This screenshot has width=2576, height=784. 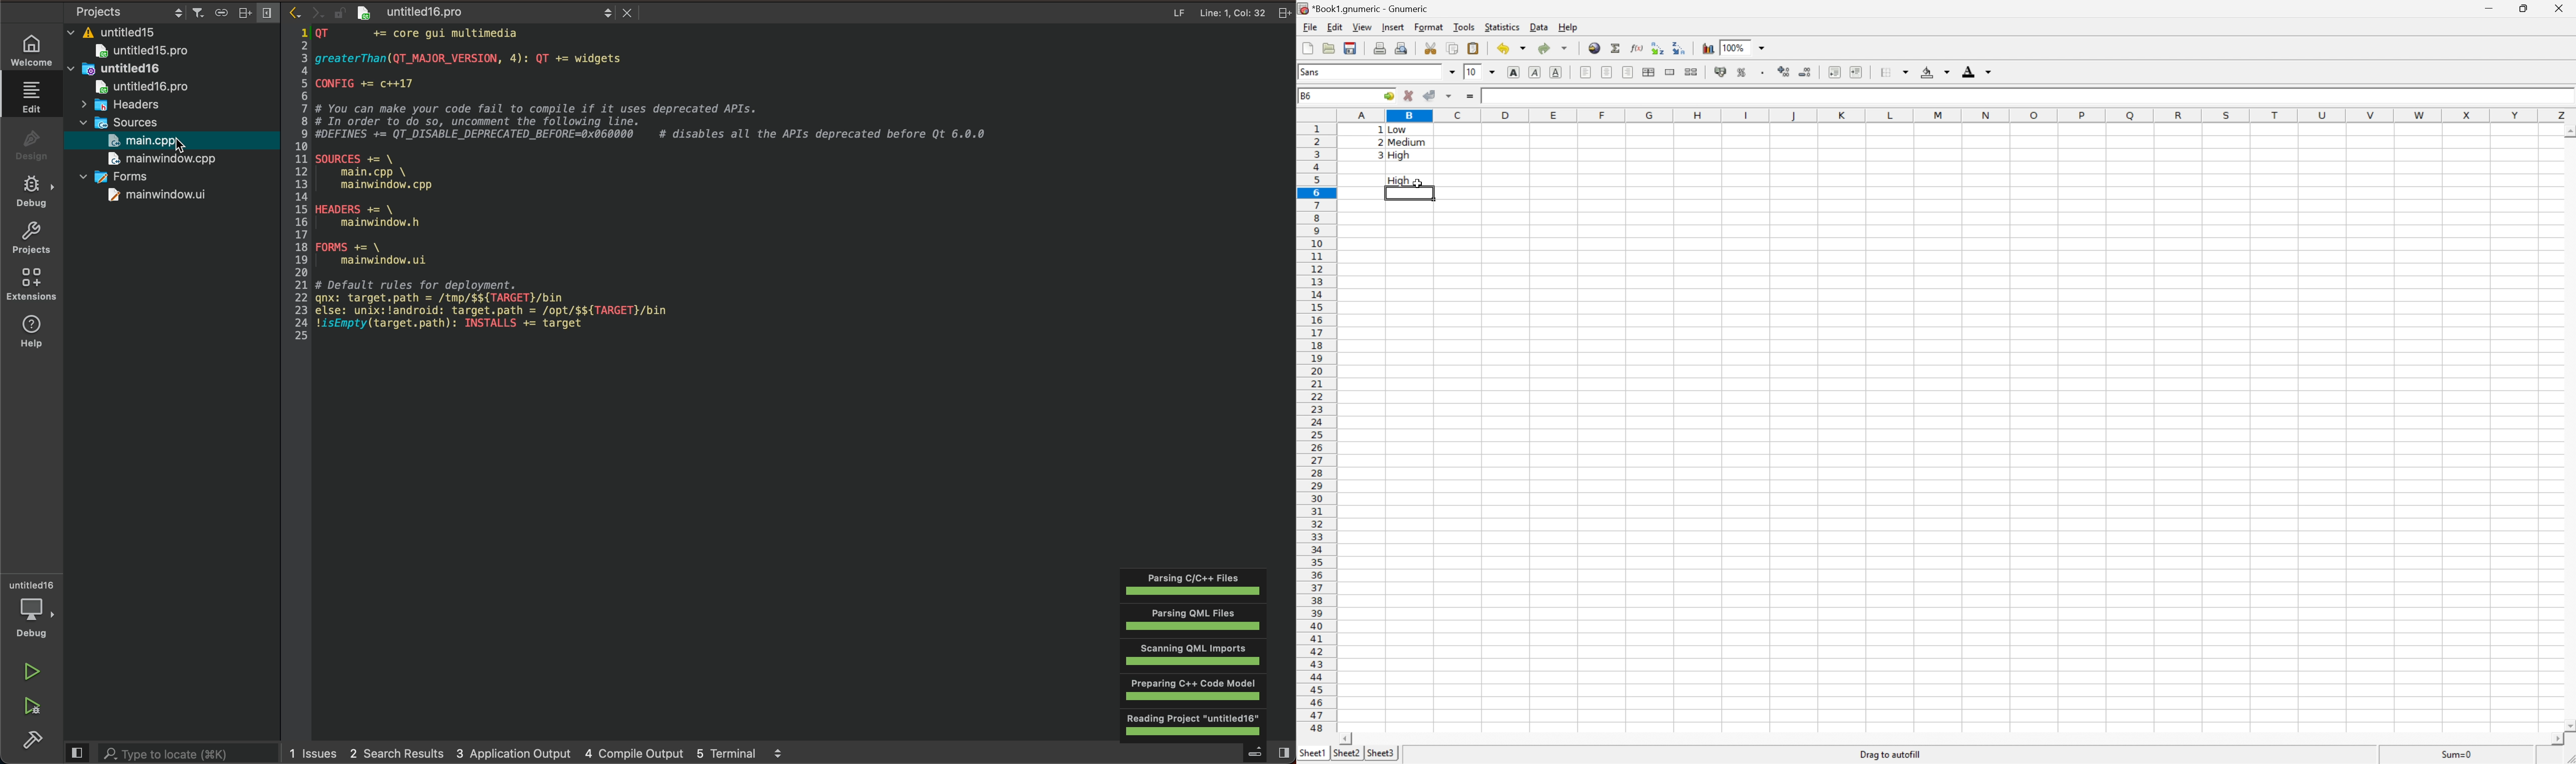 I want to click on Background, so click(x=1935, y=71).